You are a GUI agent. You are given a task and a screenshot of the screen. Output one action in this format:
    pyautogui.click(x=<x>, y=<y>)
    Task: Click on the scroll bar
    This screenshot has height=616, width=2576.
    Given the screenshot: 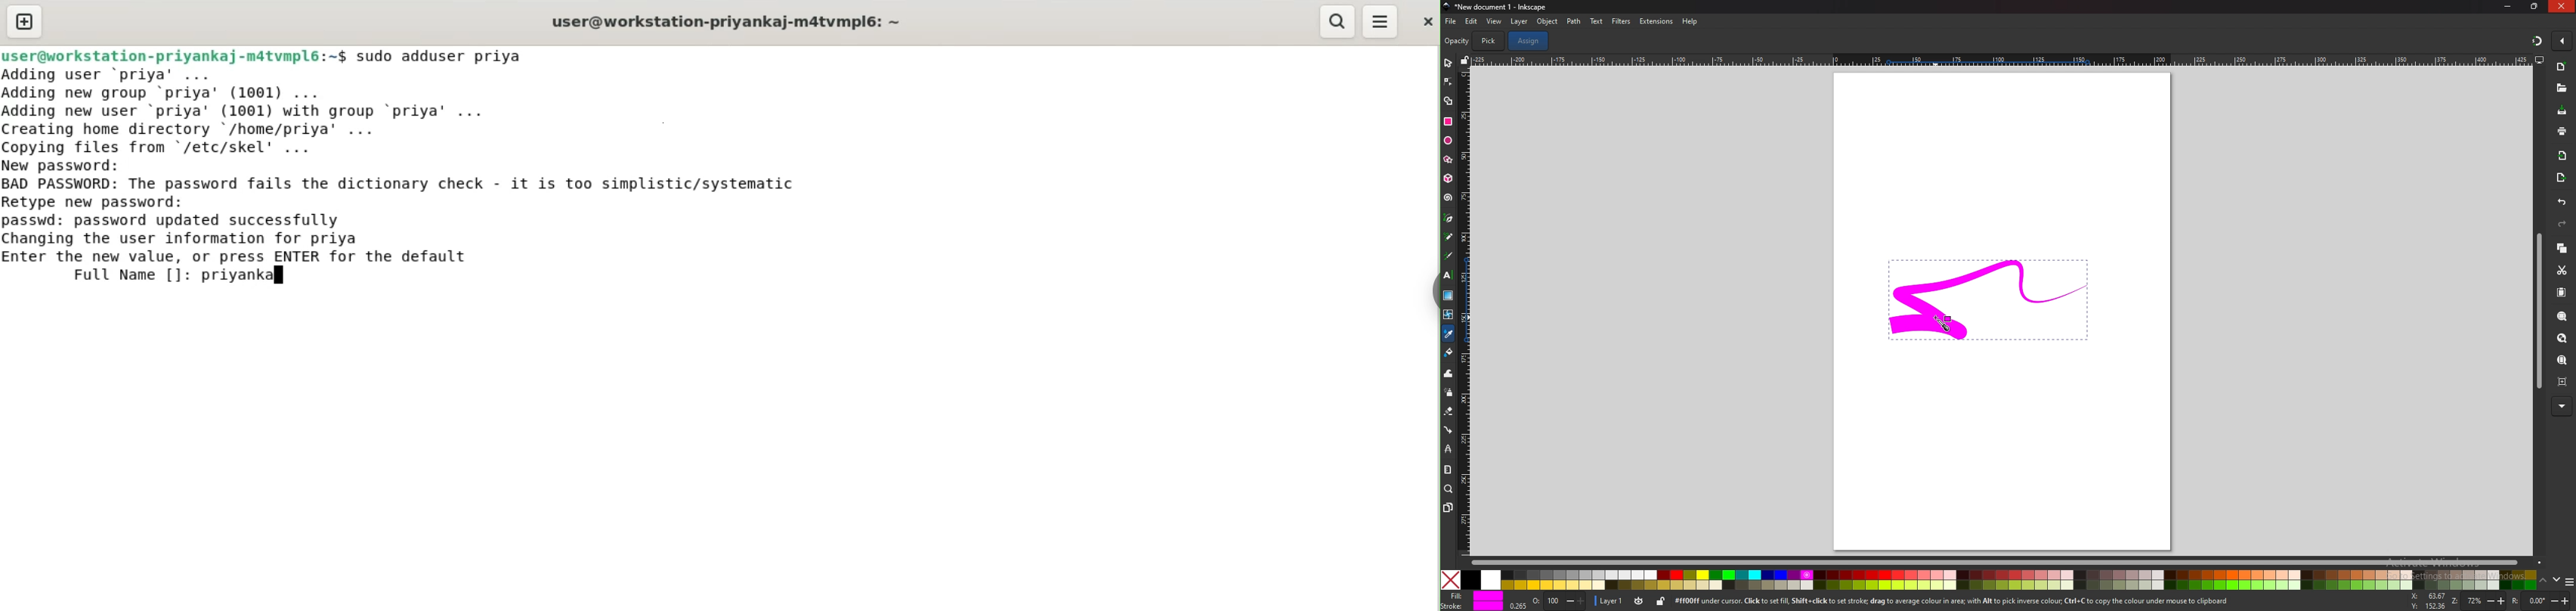 What is the action you would take?
    pyautogui.click(x=2006, y=562)
    